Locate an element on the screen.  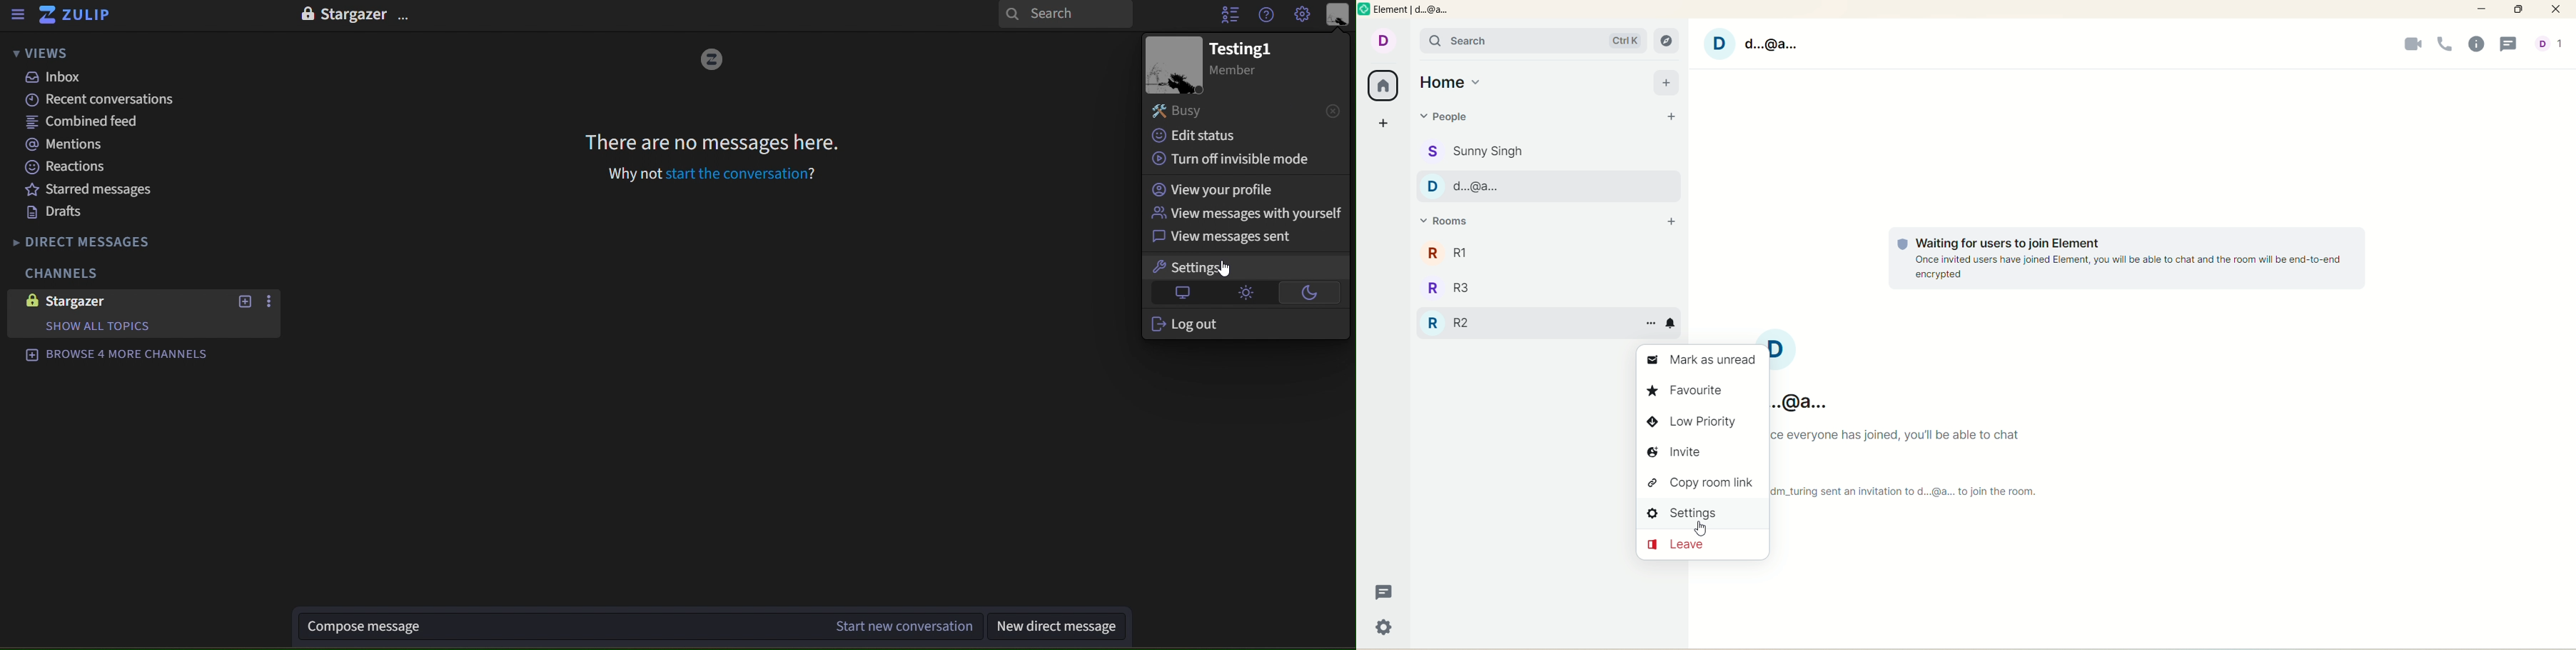
edit status is located at coordinates (1203, 136).